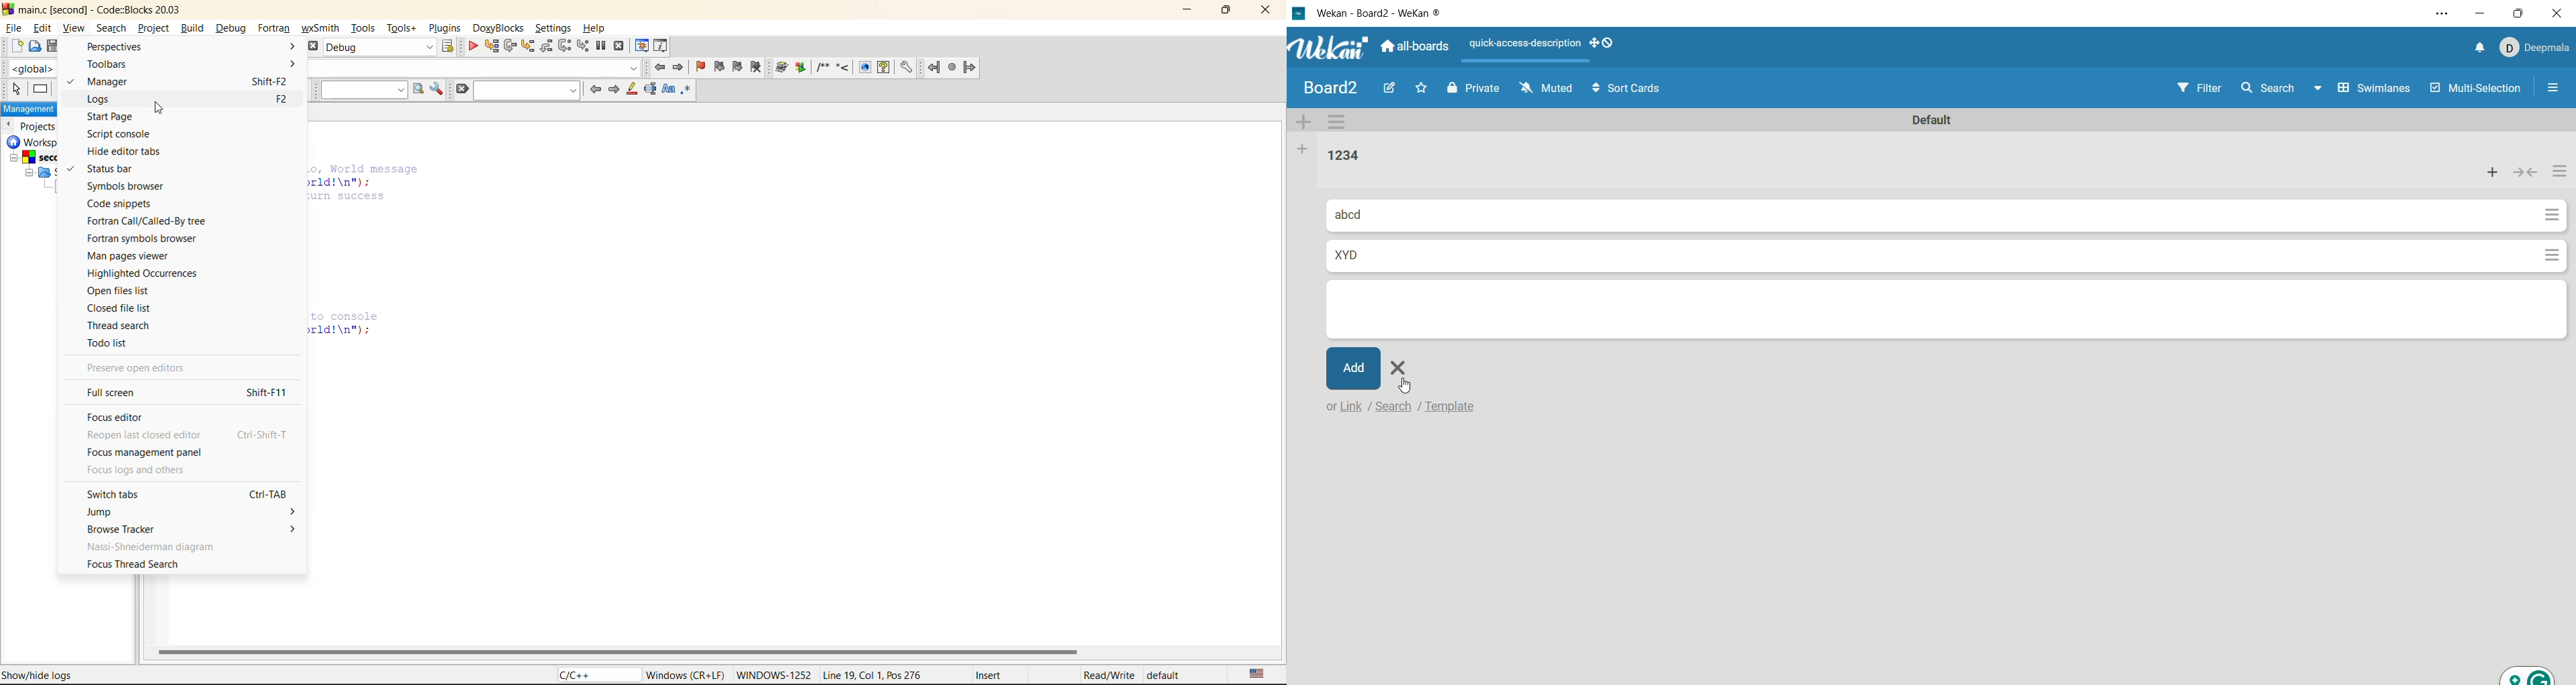 Image resolution: width=2576 pixels, height=700 pixels. What do you see at coordinates (510, 46) in the screenshot?
I see `next line` at bounding box center [510, 46].